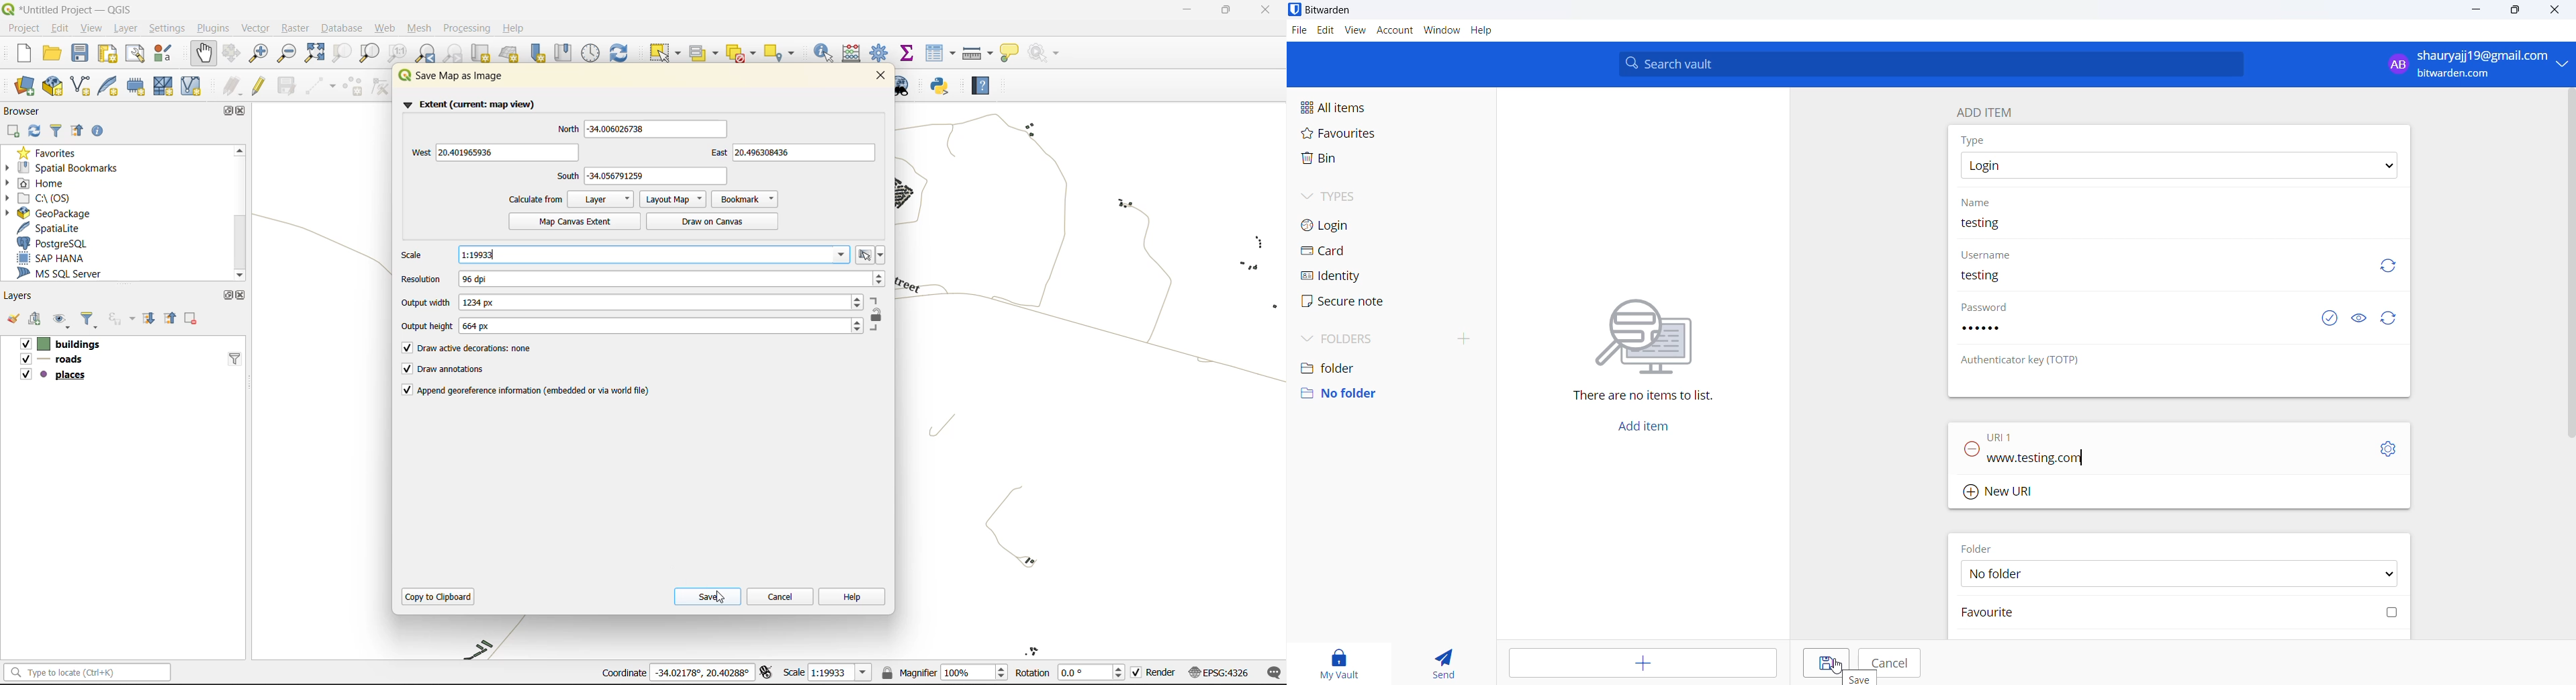  I want to click on scale, so click(824, 673).